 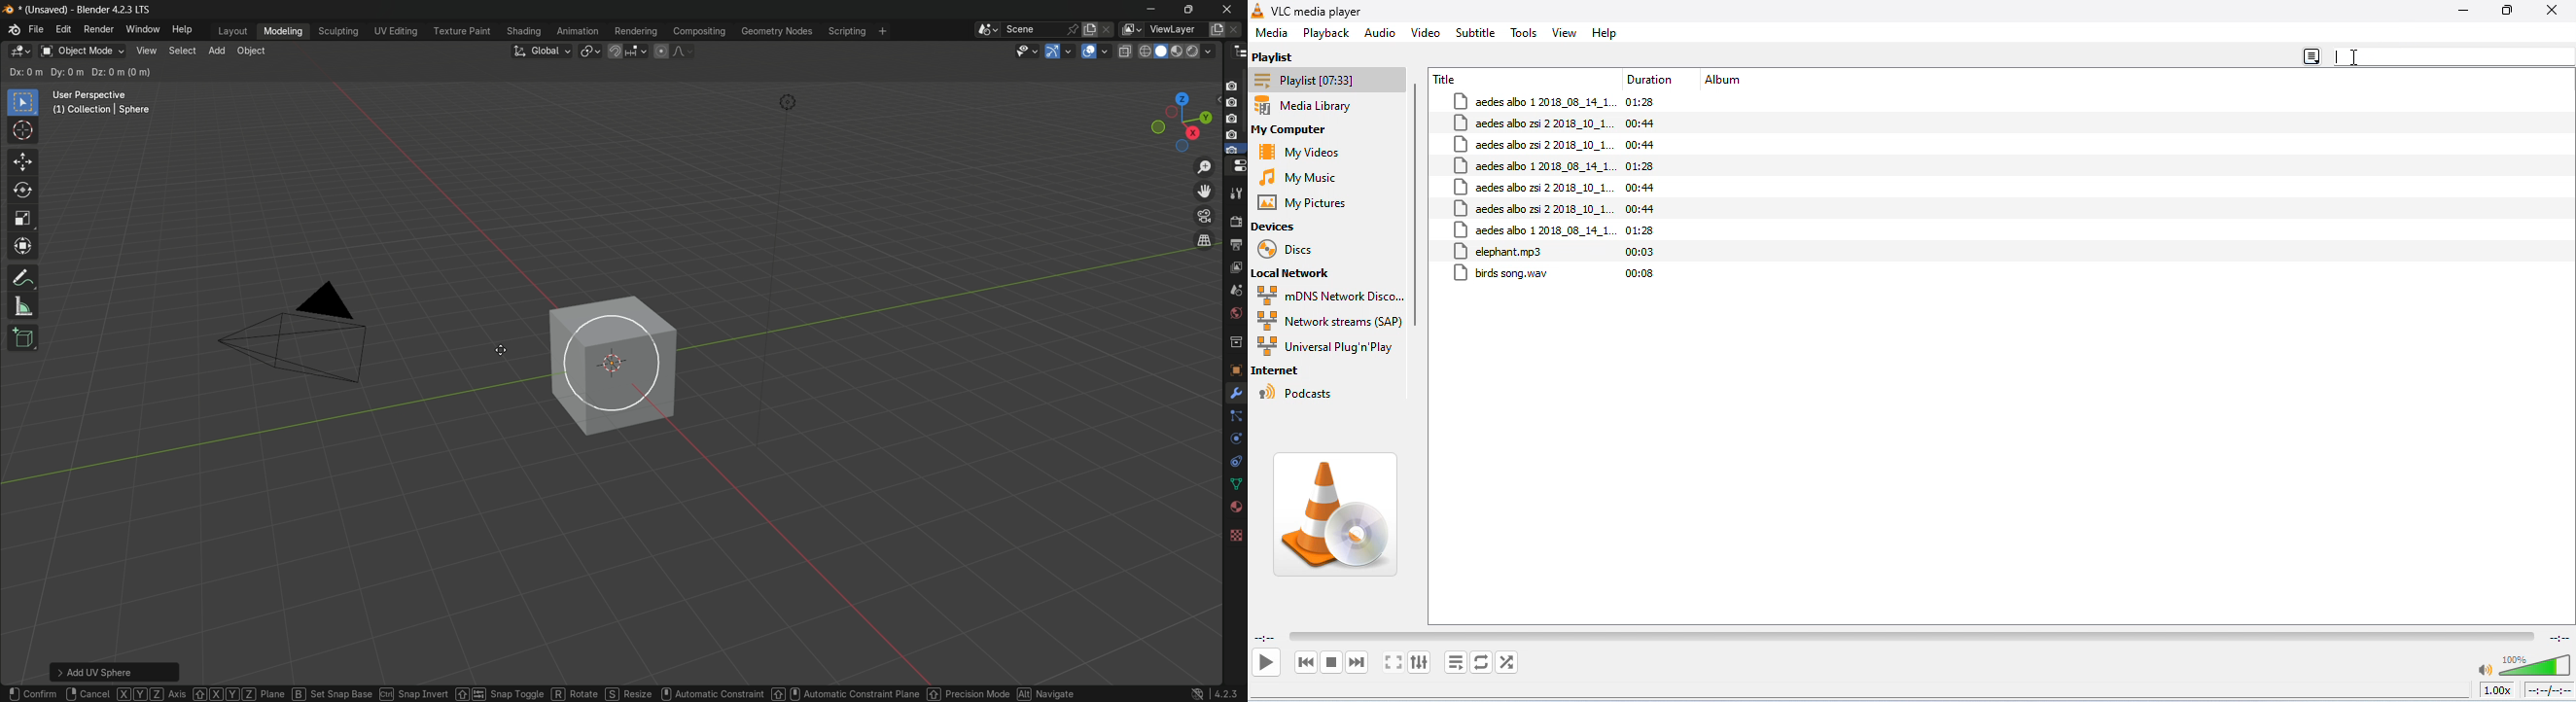 What do you see at coordinates (1641, 187) in the screenshot?
I see `00:44` at bounding box center [1641, 187].